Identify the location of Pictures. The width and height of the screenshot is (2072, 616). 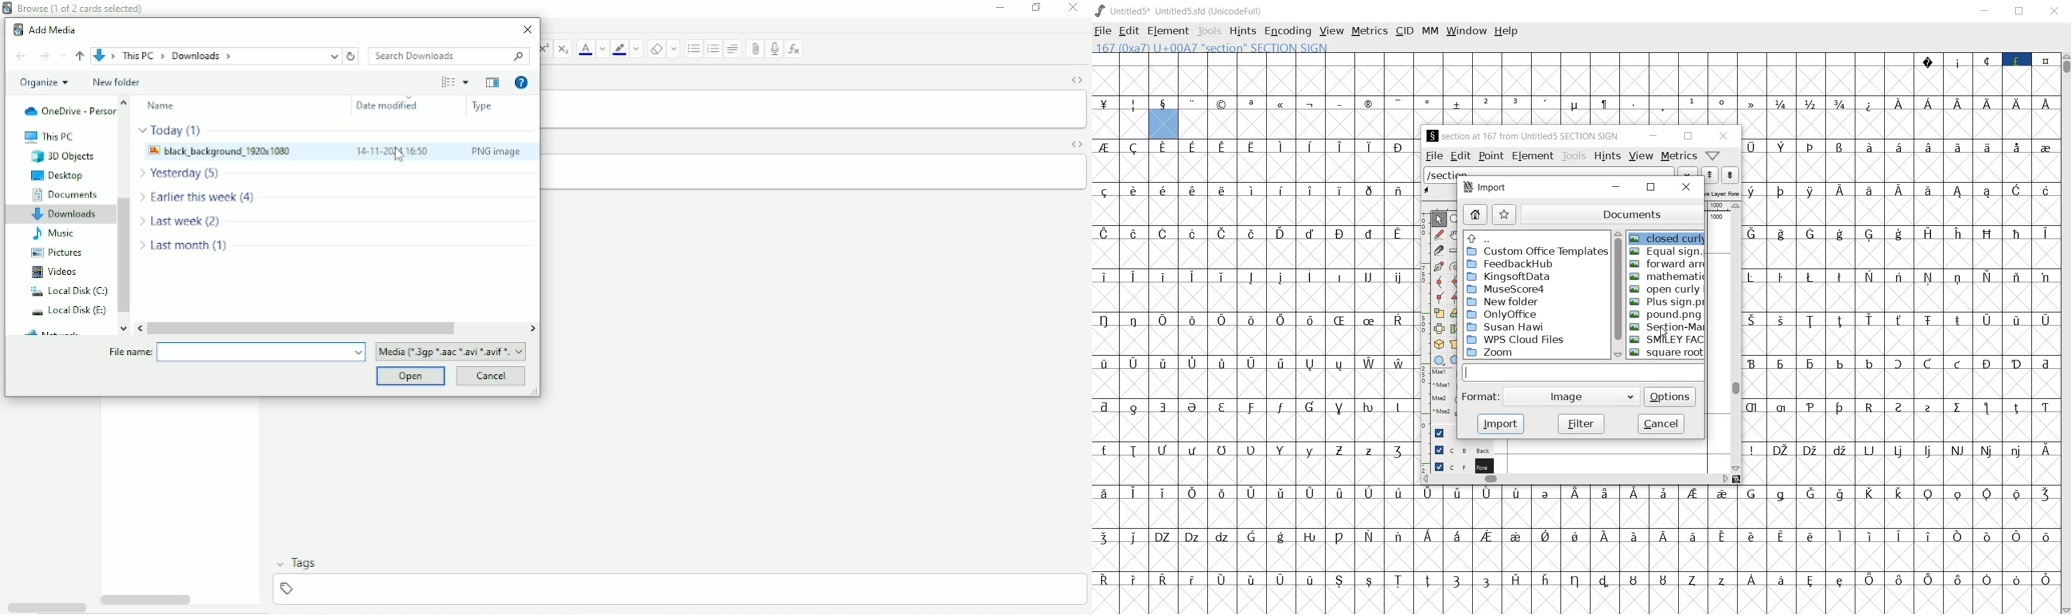
(58, 253).